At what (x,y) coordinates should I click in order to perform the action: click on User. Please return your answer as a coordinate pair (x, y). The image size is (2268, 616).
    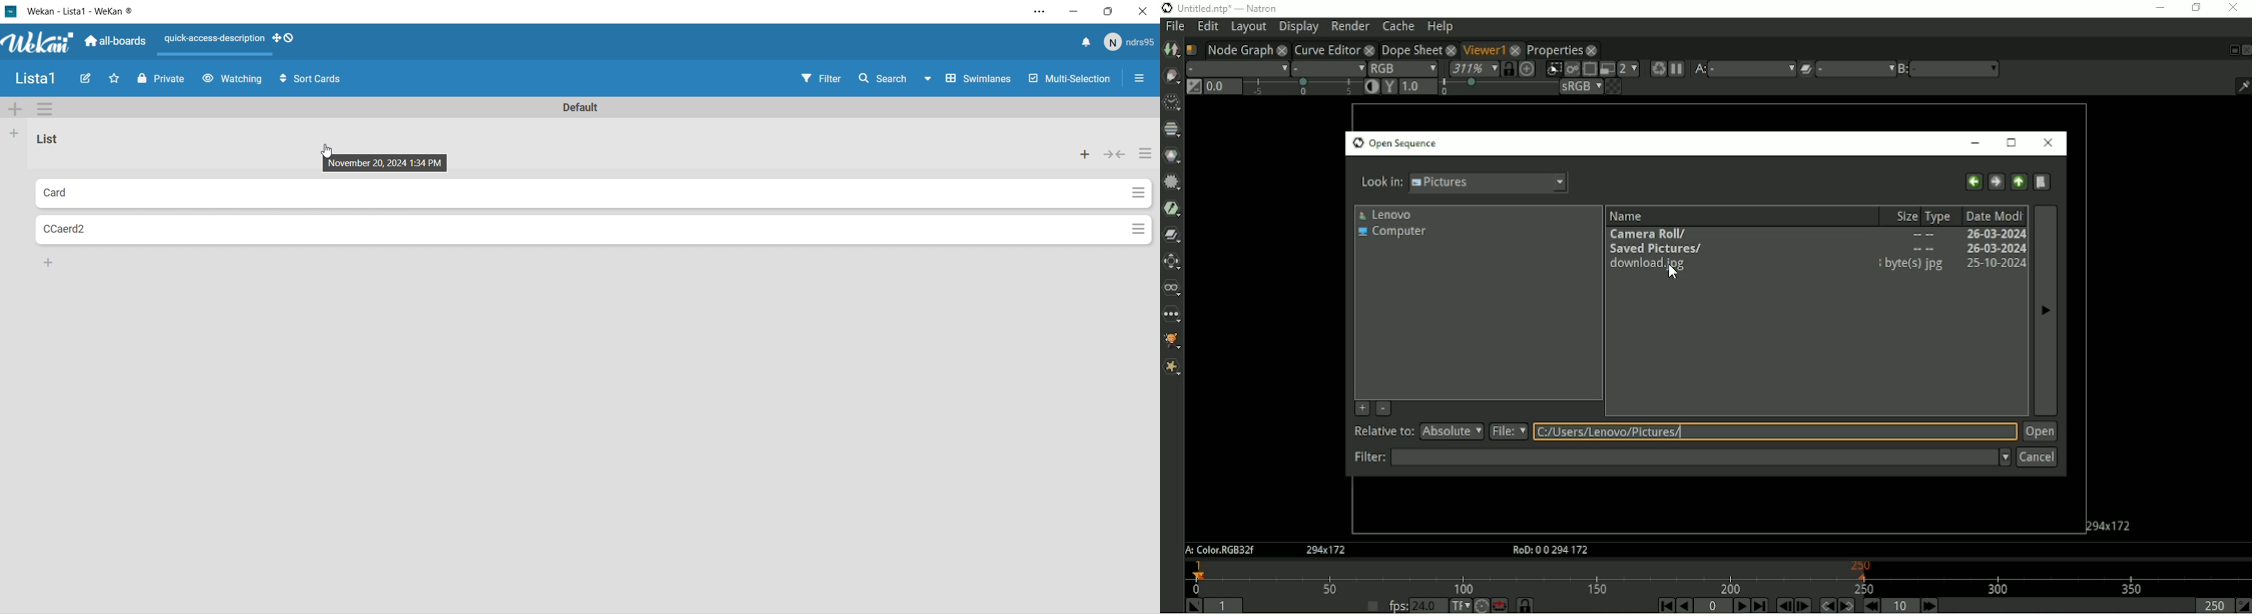
    Looking at the image, I should click on (1132, 43).